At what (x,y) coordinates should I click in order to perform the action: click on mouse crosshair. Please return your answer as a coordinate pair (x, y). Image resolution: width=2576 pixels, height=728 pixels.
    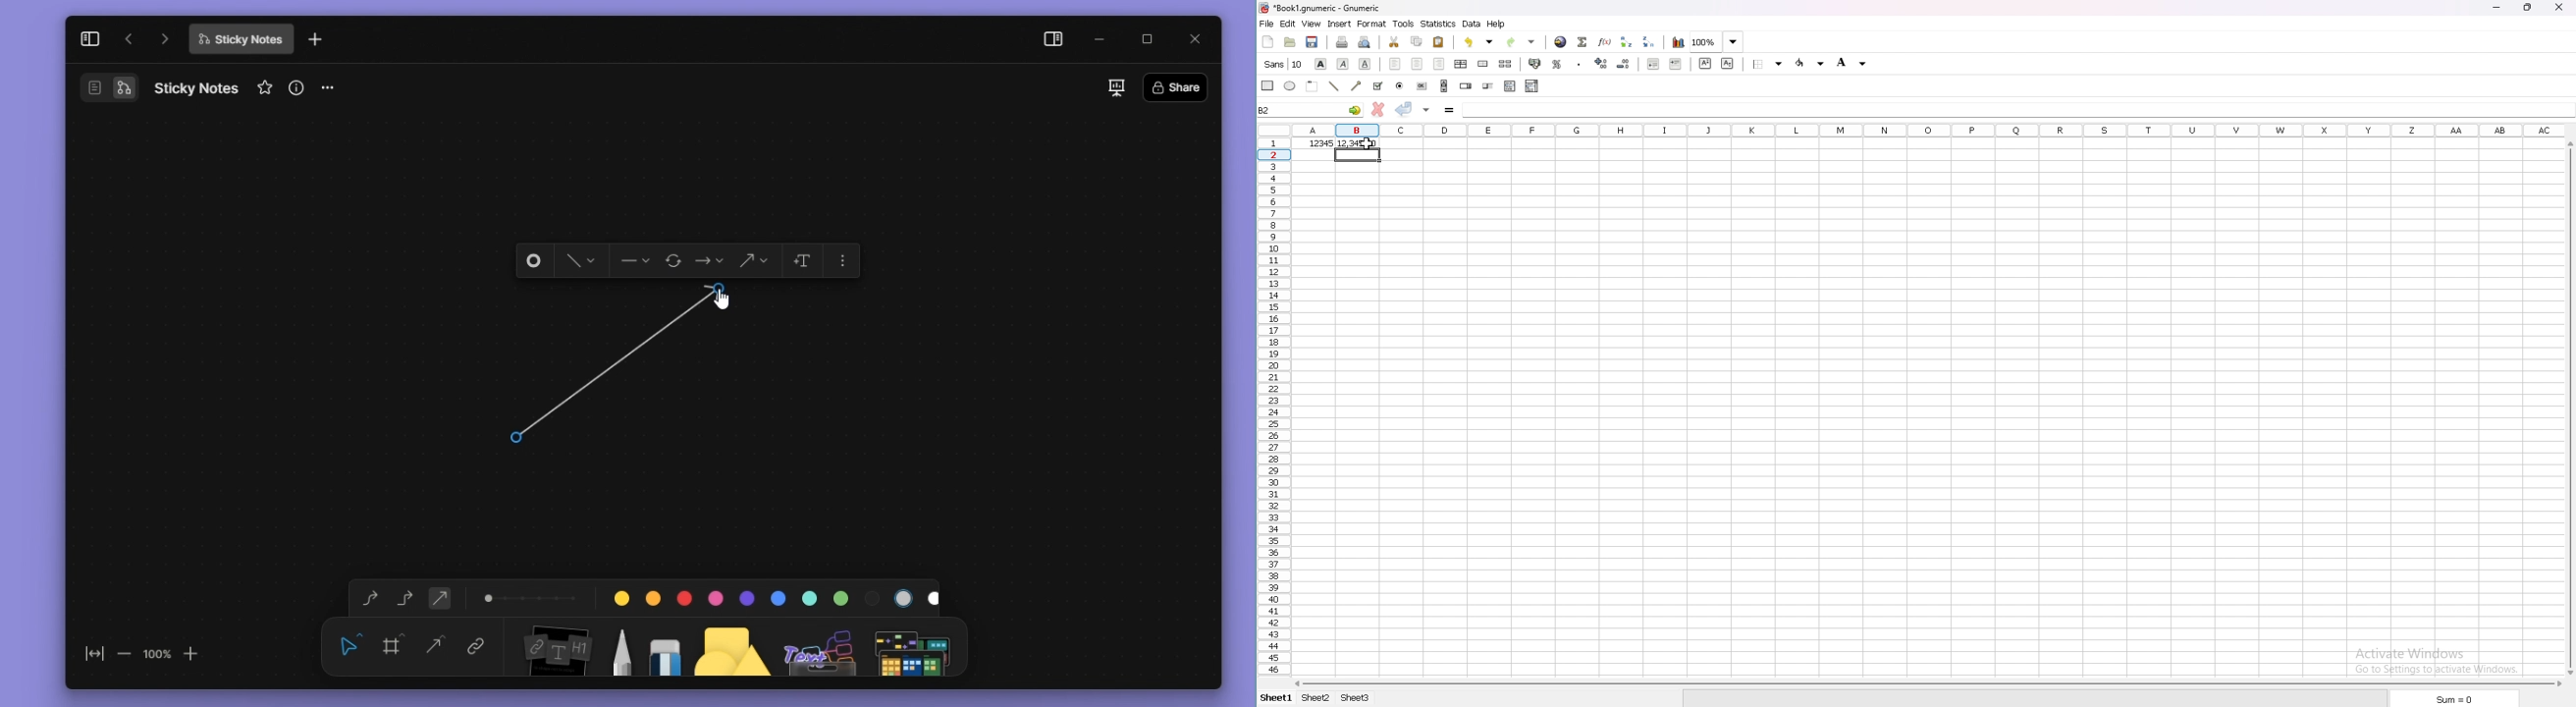
    Looking at the image, I should click on (520, 436).